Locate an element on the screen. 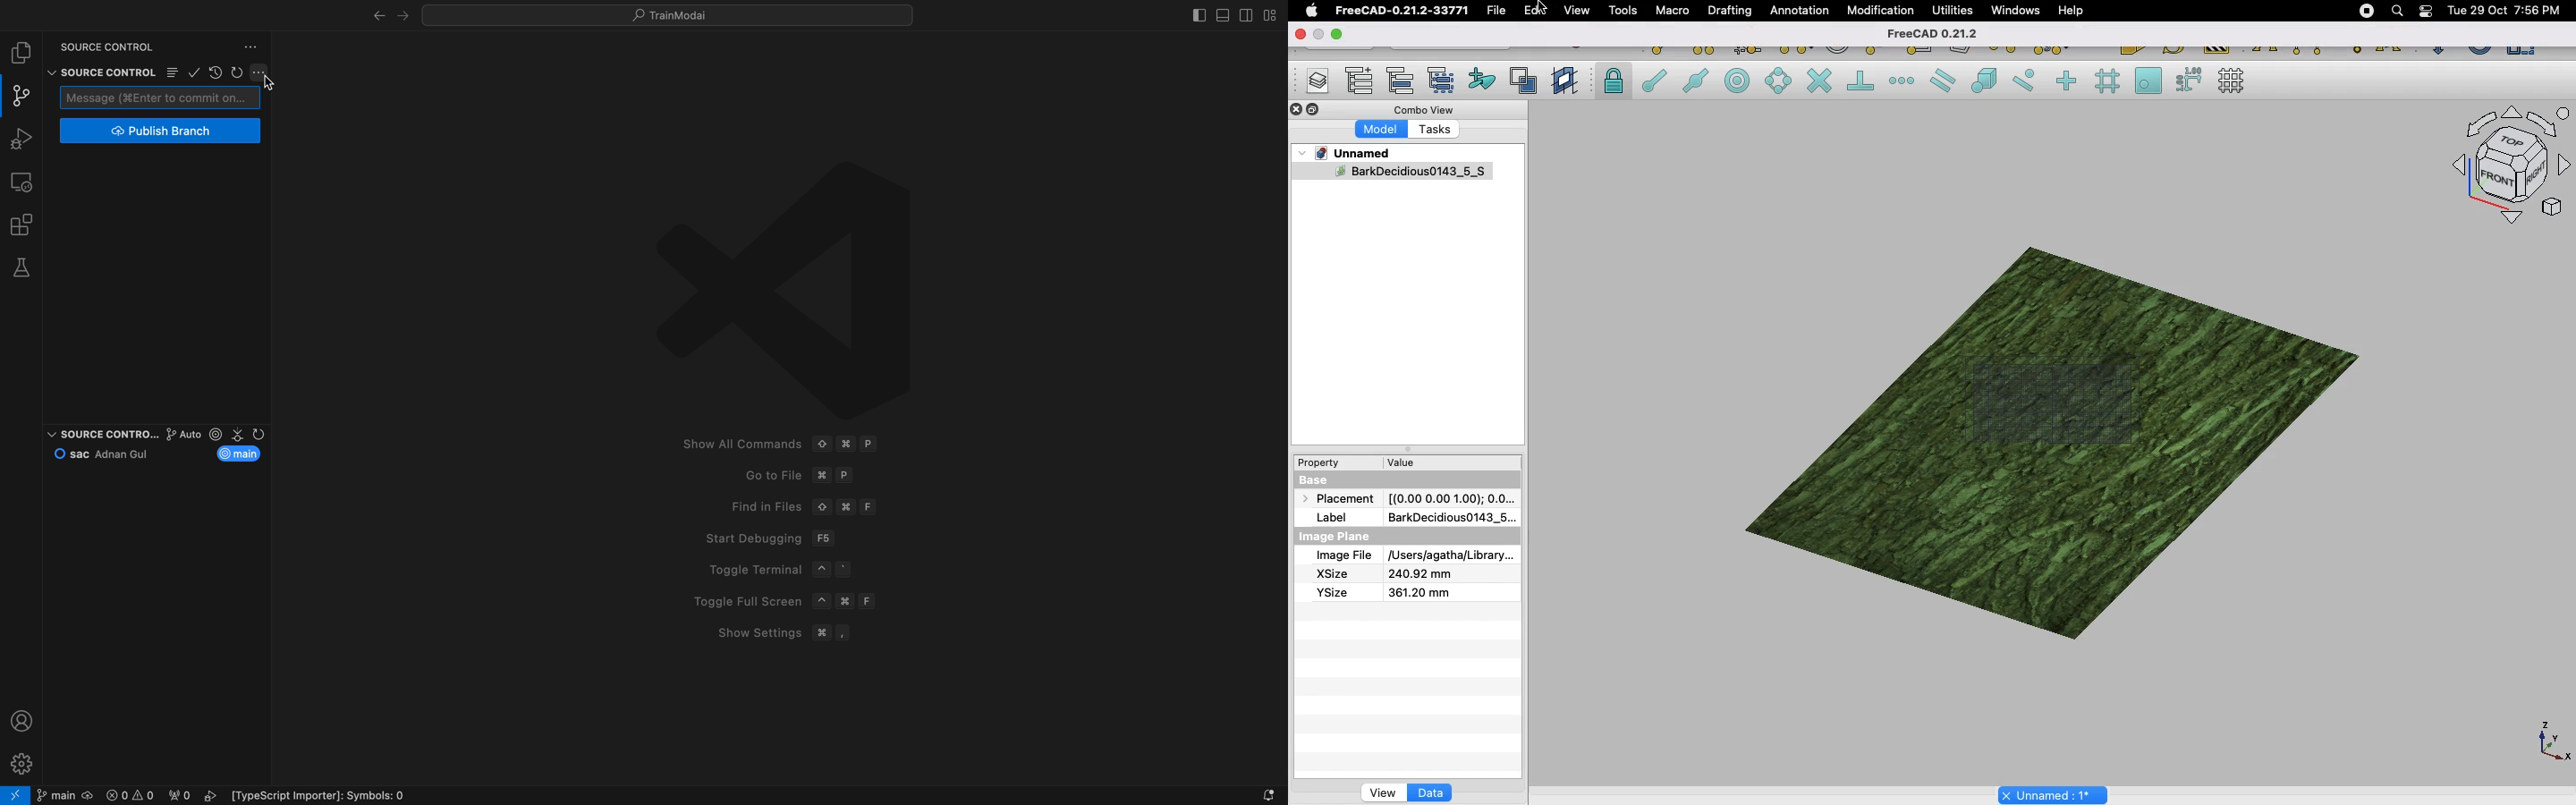 This screenshot has height=812, width=2576. FreeCAD 0.21.2 is located at coordinates (1940, 35).